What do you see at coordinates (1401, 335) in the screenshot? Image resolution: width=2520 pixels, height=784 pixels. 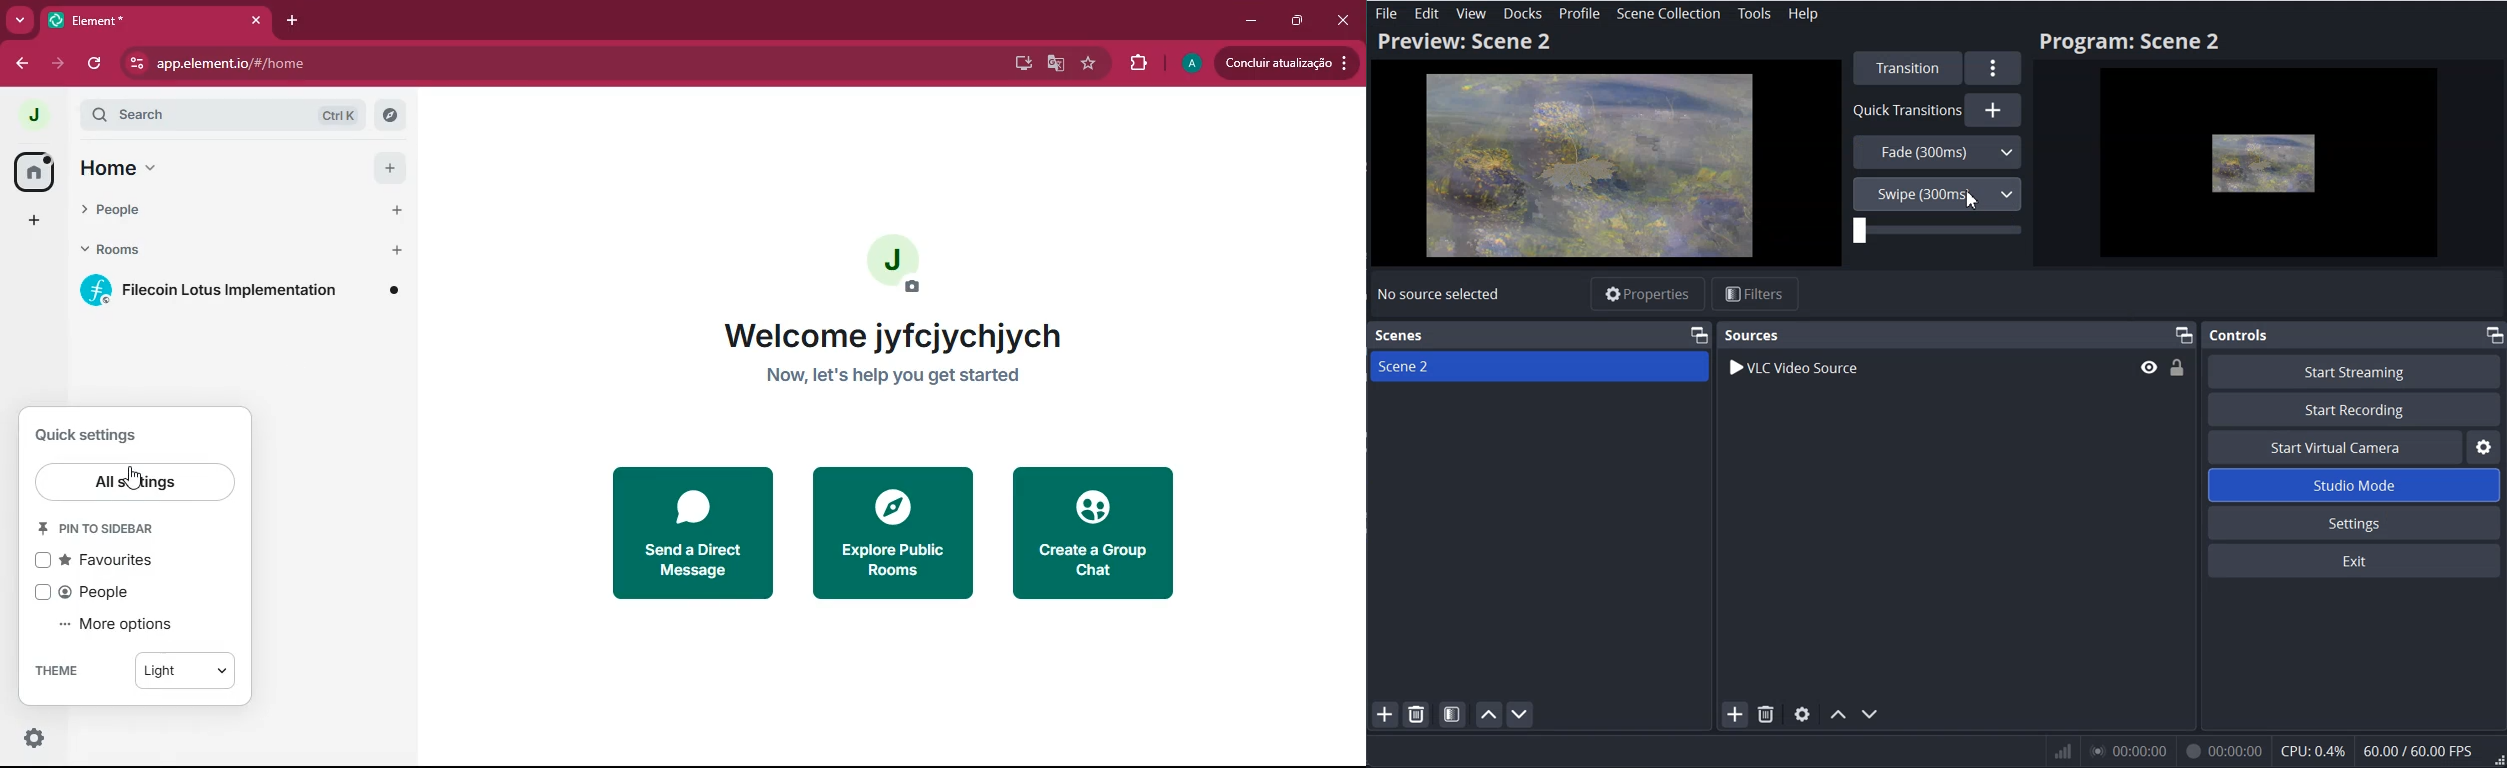 I see `Scene` at bounding box center [1401, 335].